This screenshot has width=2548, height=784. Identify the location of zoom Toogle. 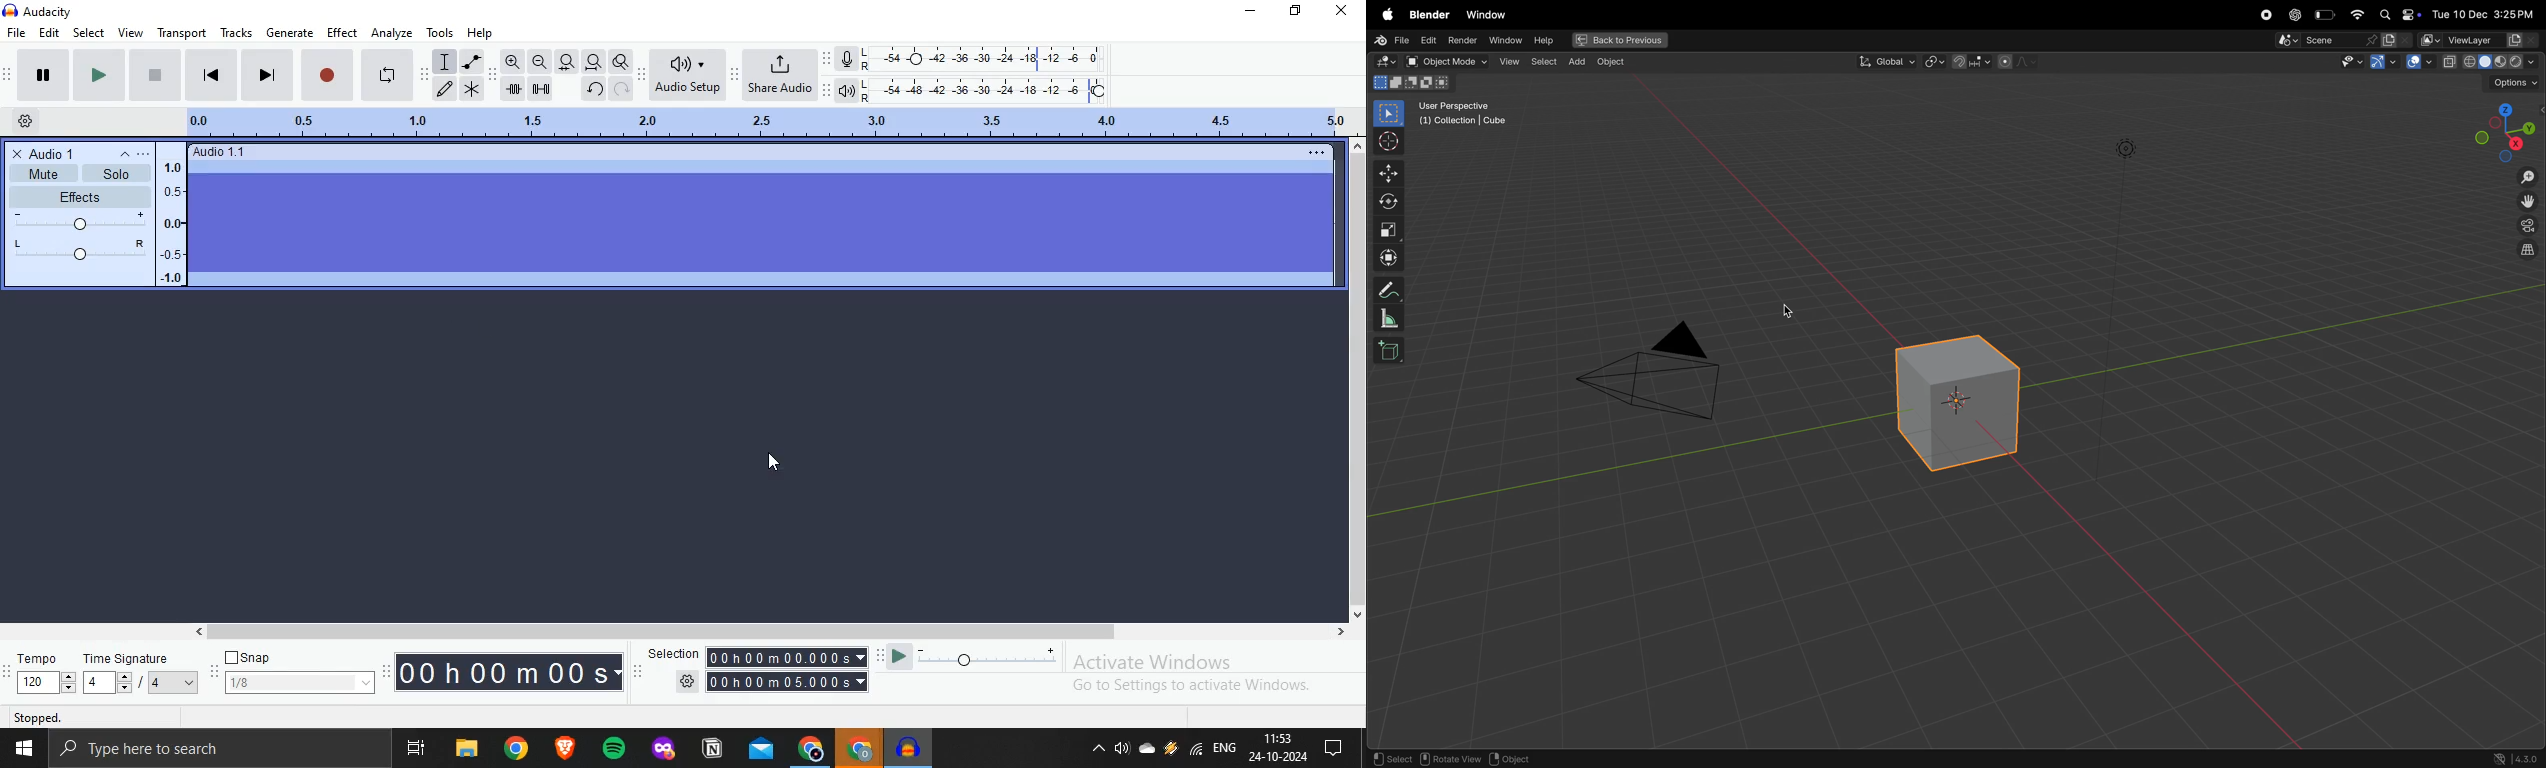
(624, 60).